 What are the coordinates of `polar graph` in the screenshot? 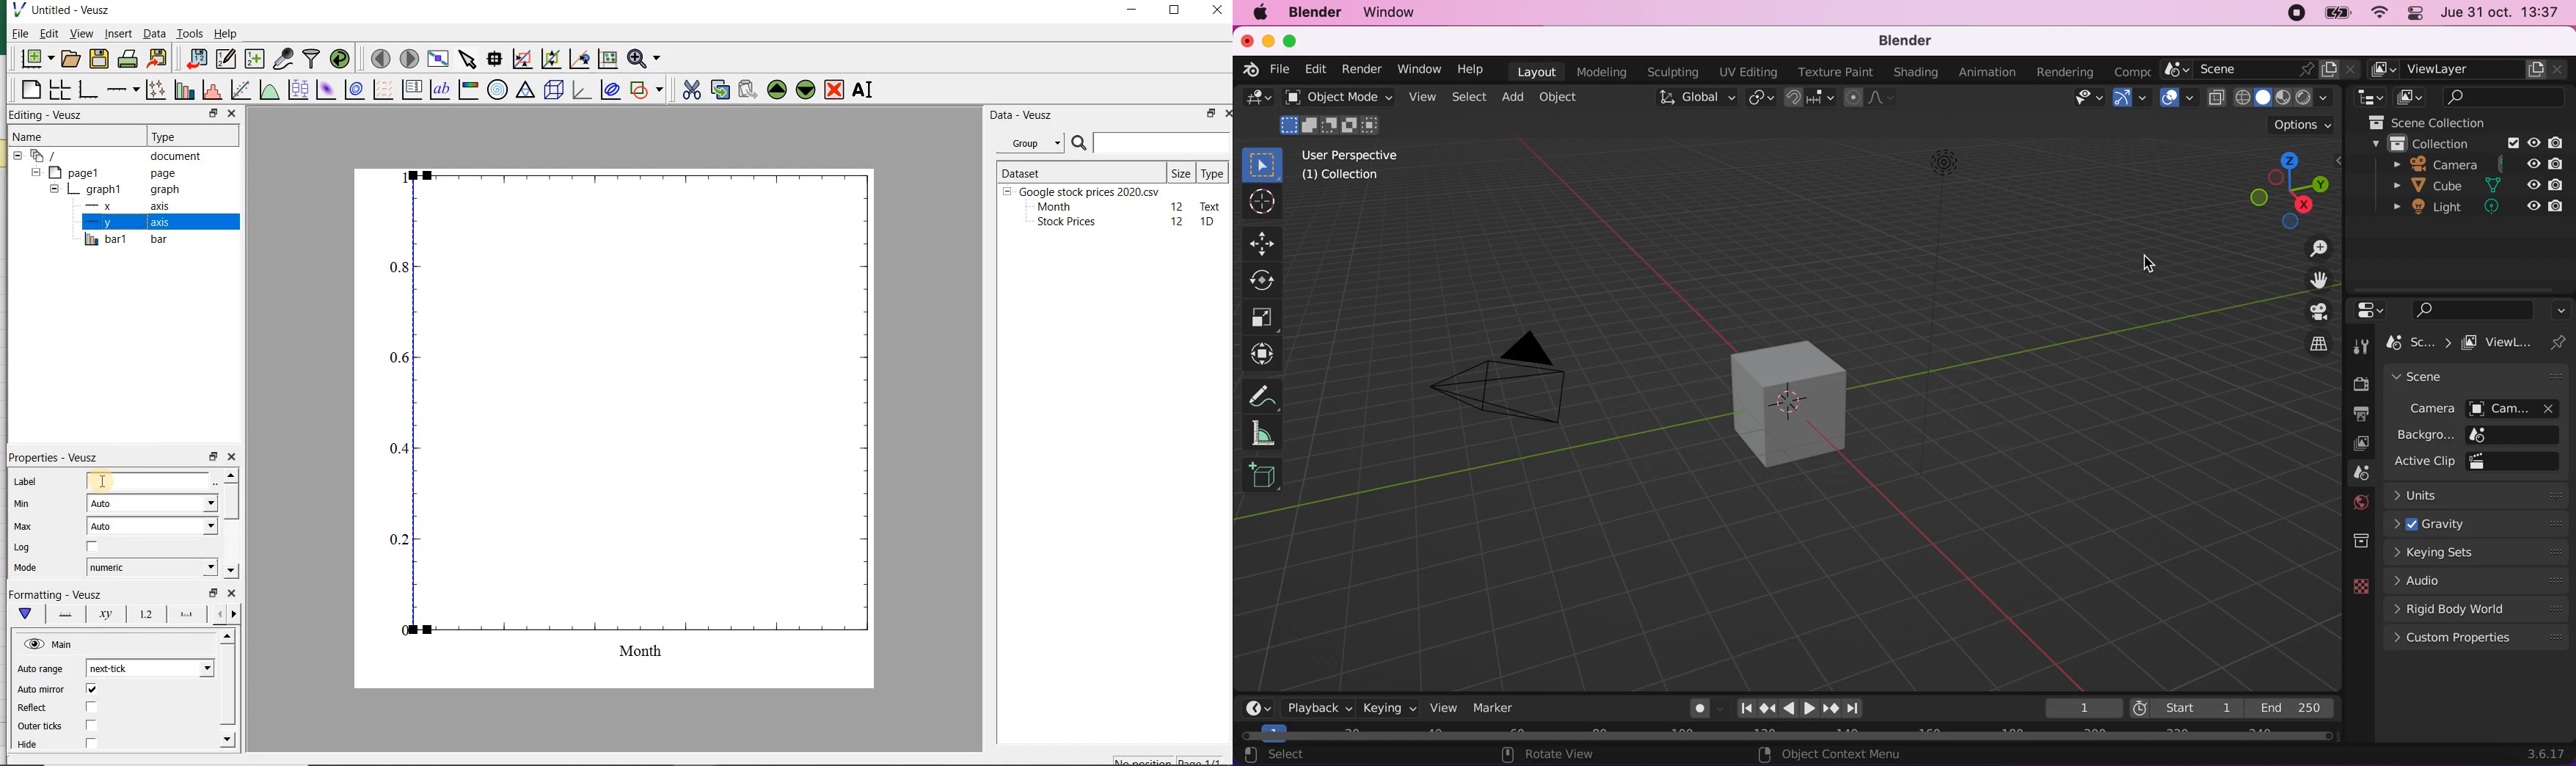 It's located at (497, 89).